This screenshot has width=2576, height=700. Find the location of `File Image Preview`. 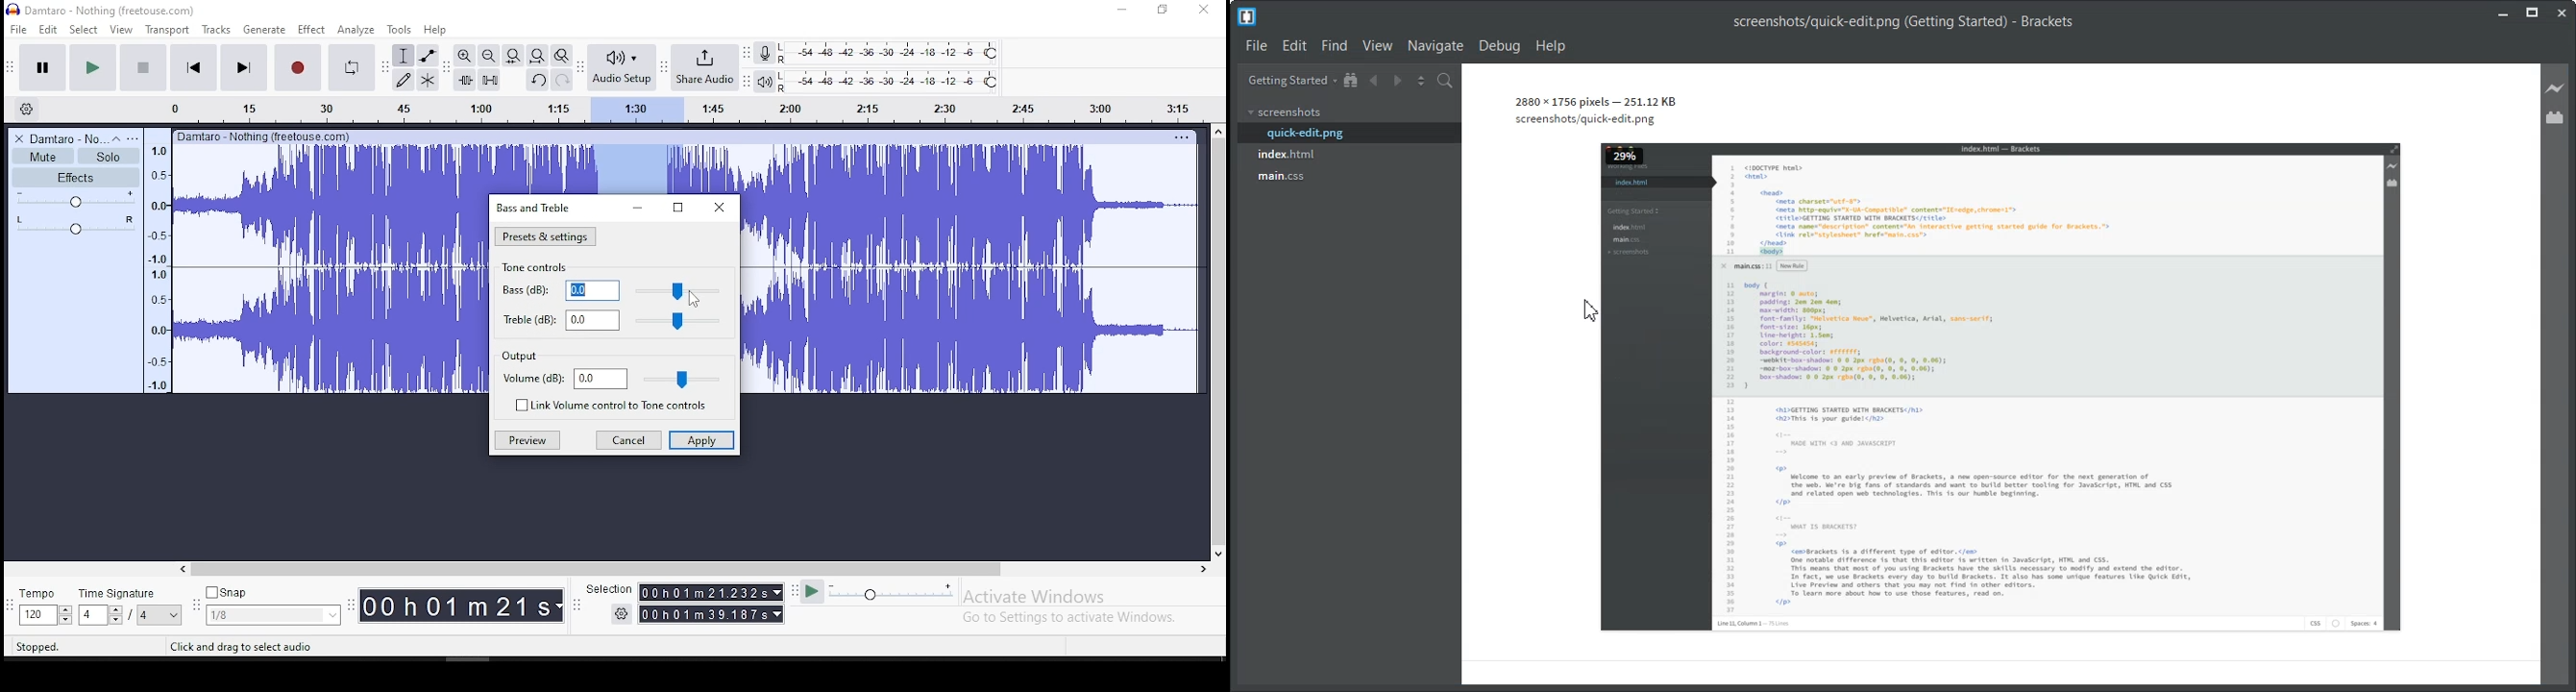

File Image Preview is located at coordinates (1981, 368).